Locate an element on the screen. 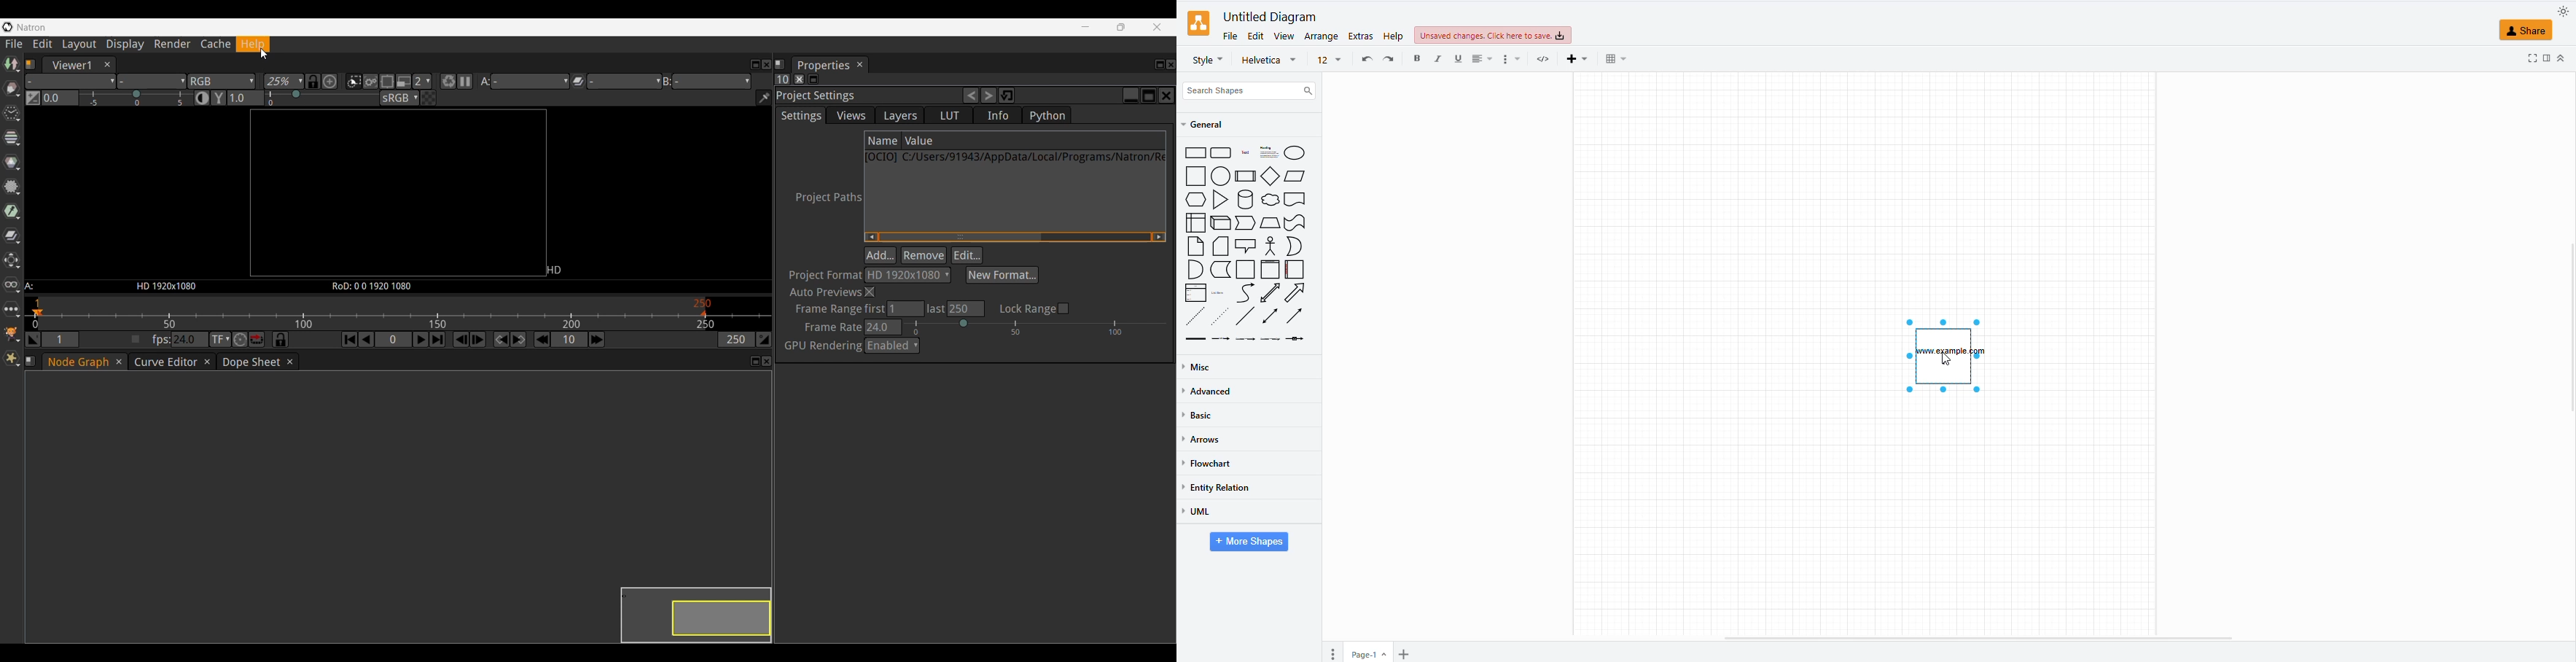 Image resolution: width=2576 pixels, height=672 pixels. general is located at coordinates (1205, 124).